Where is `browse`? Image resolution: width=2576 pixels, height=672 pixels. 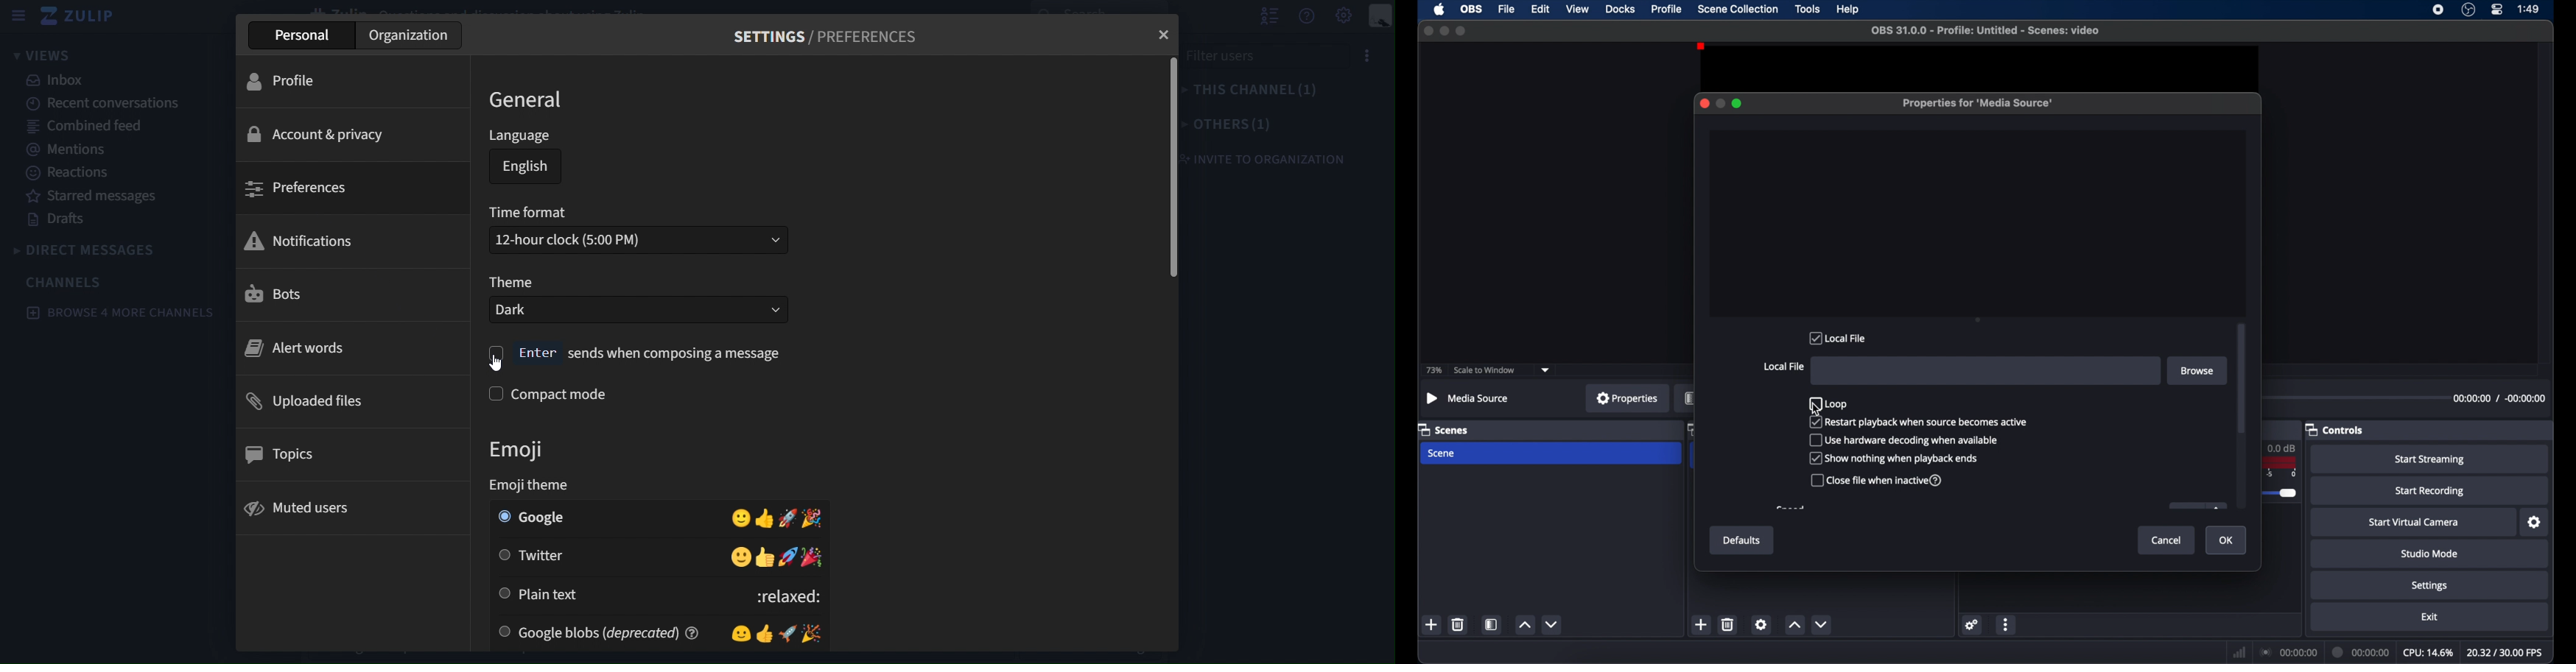 browse is located at coordinates (2199, 371).